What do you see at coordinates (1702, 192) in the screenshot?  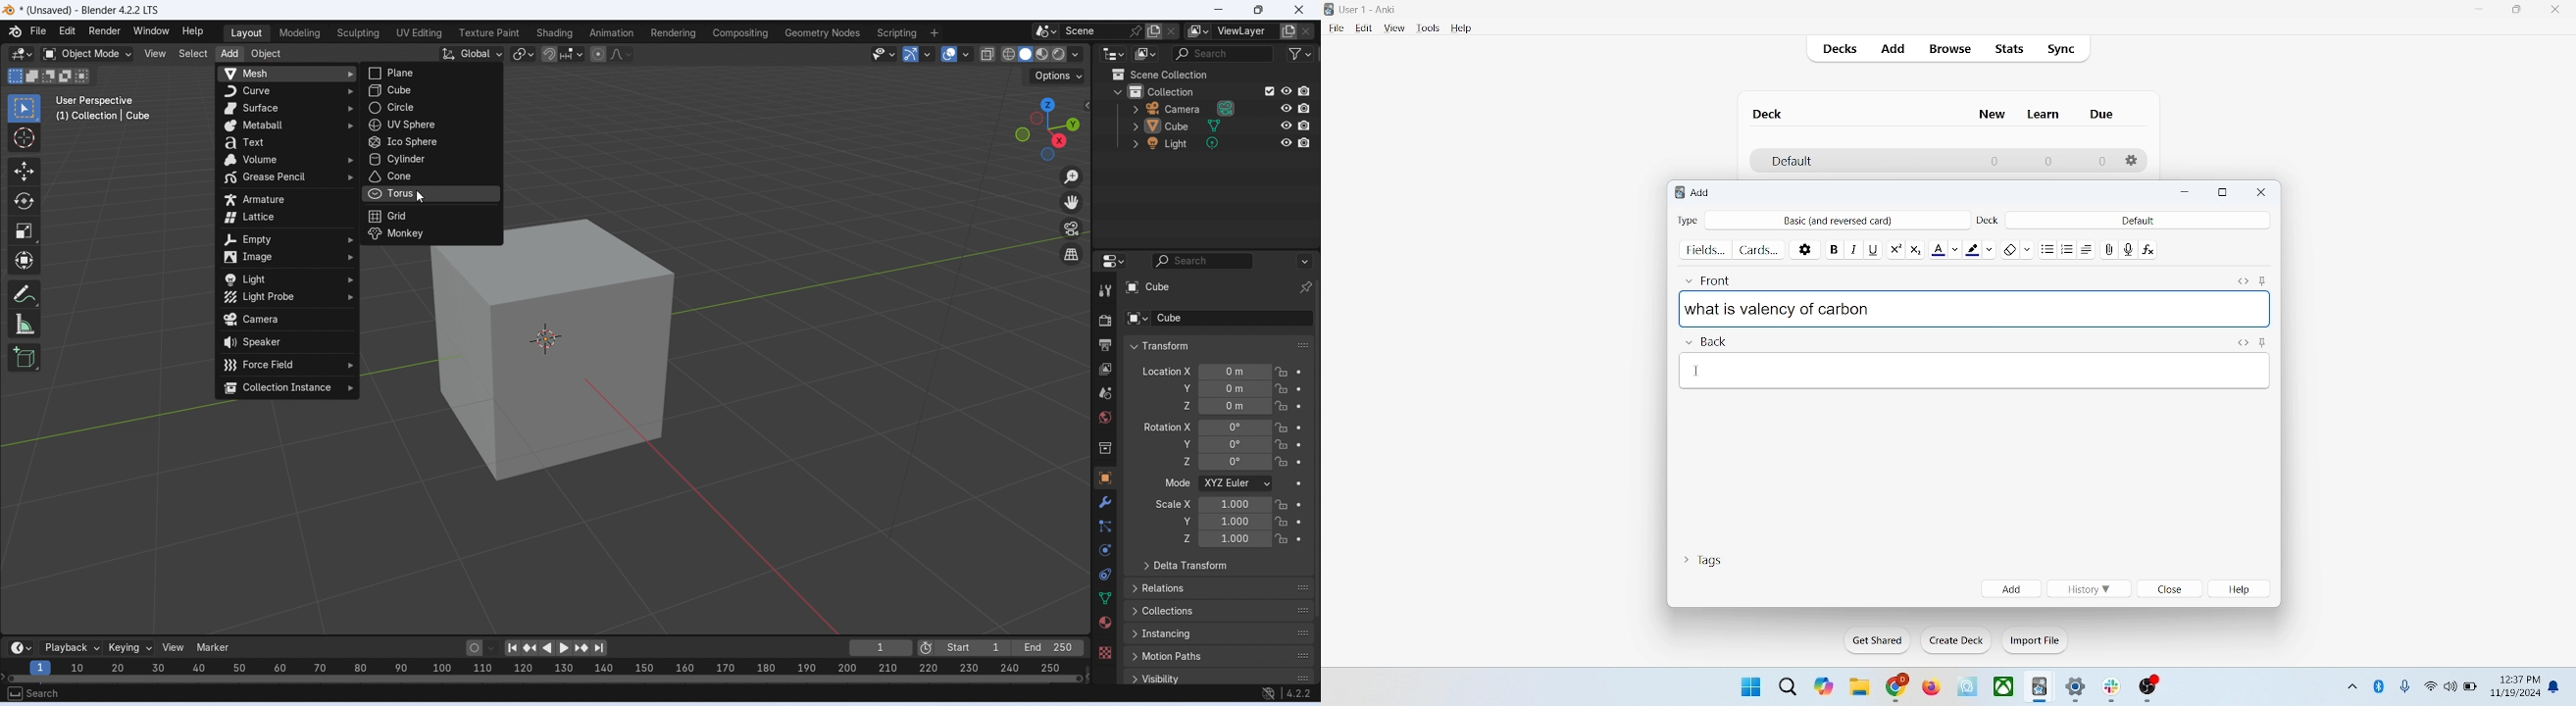 I see `add` at bounding box center [1702, 192].